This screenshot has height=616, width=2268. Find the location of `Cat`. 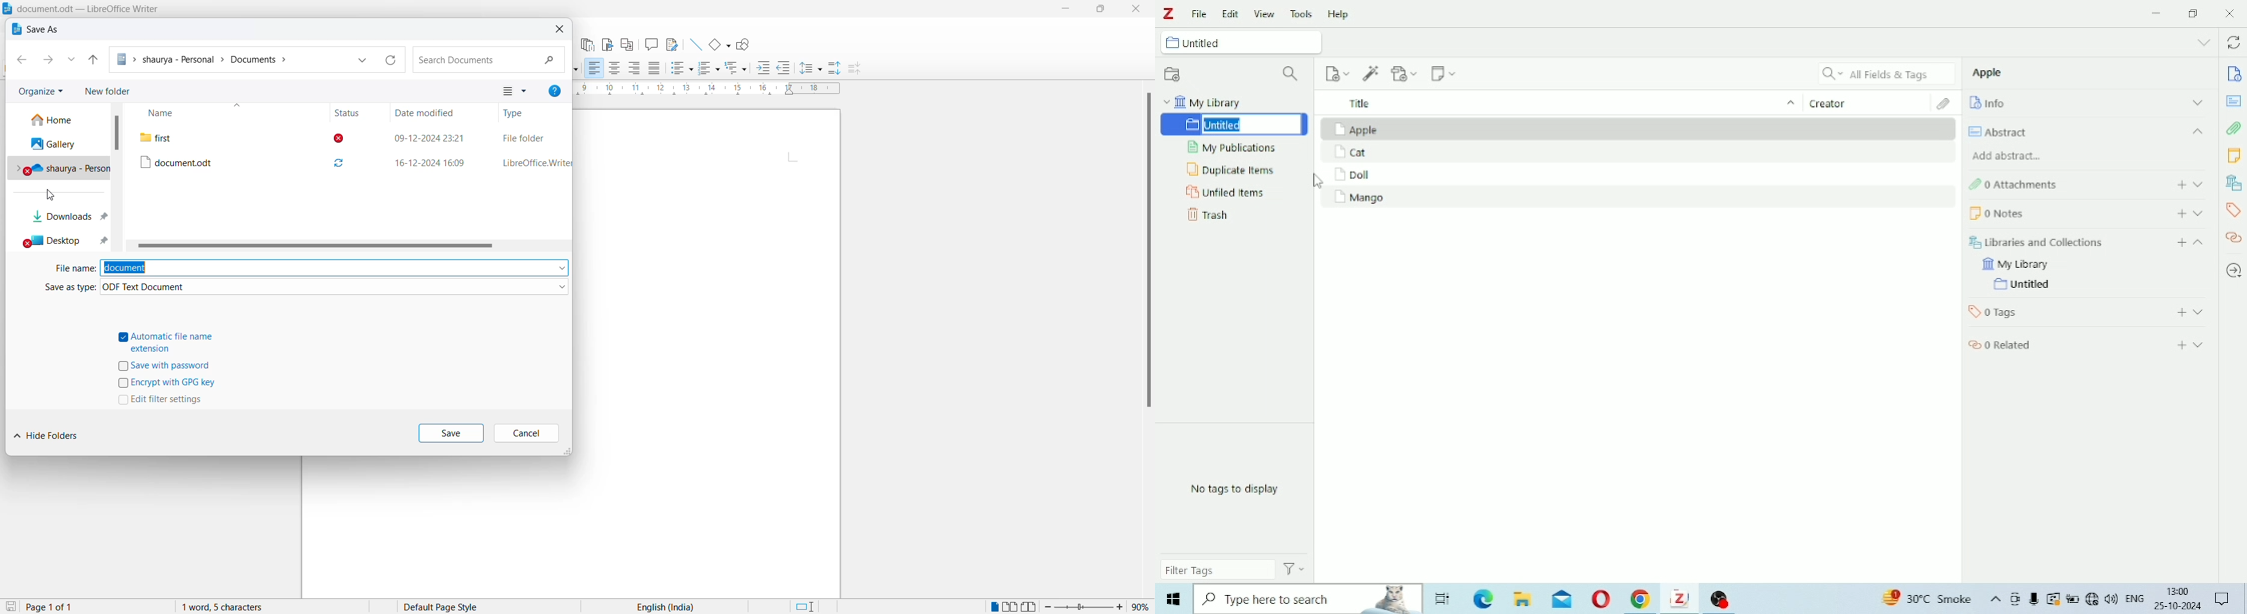

Cat is located at coordinates (1354, 152).